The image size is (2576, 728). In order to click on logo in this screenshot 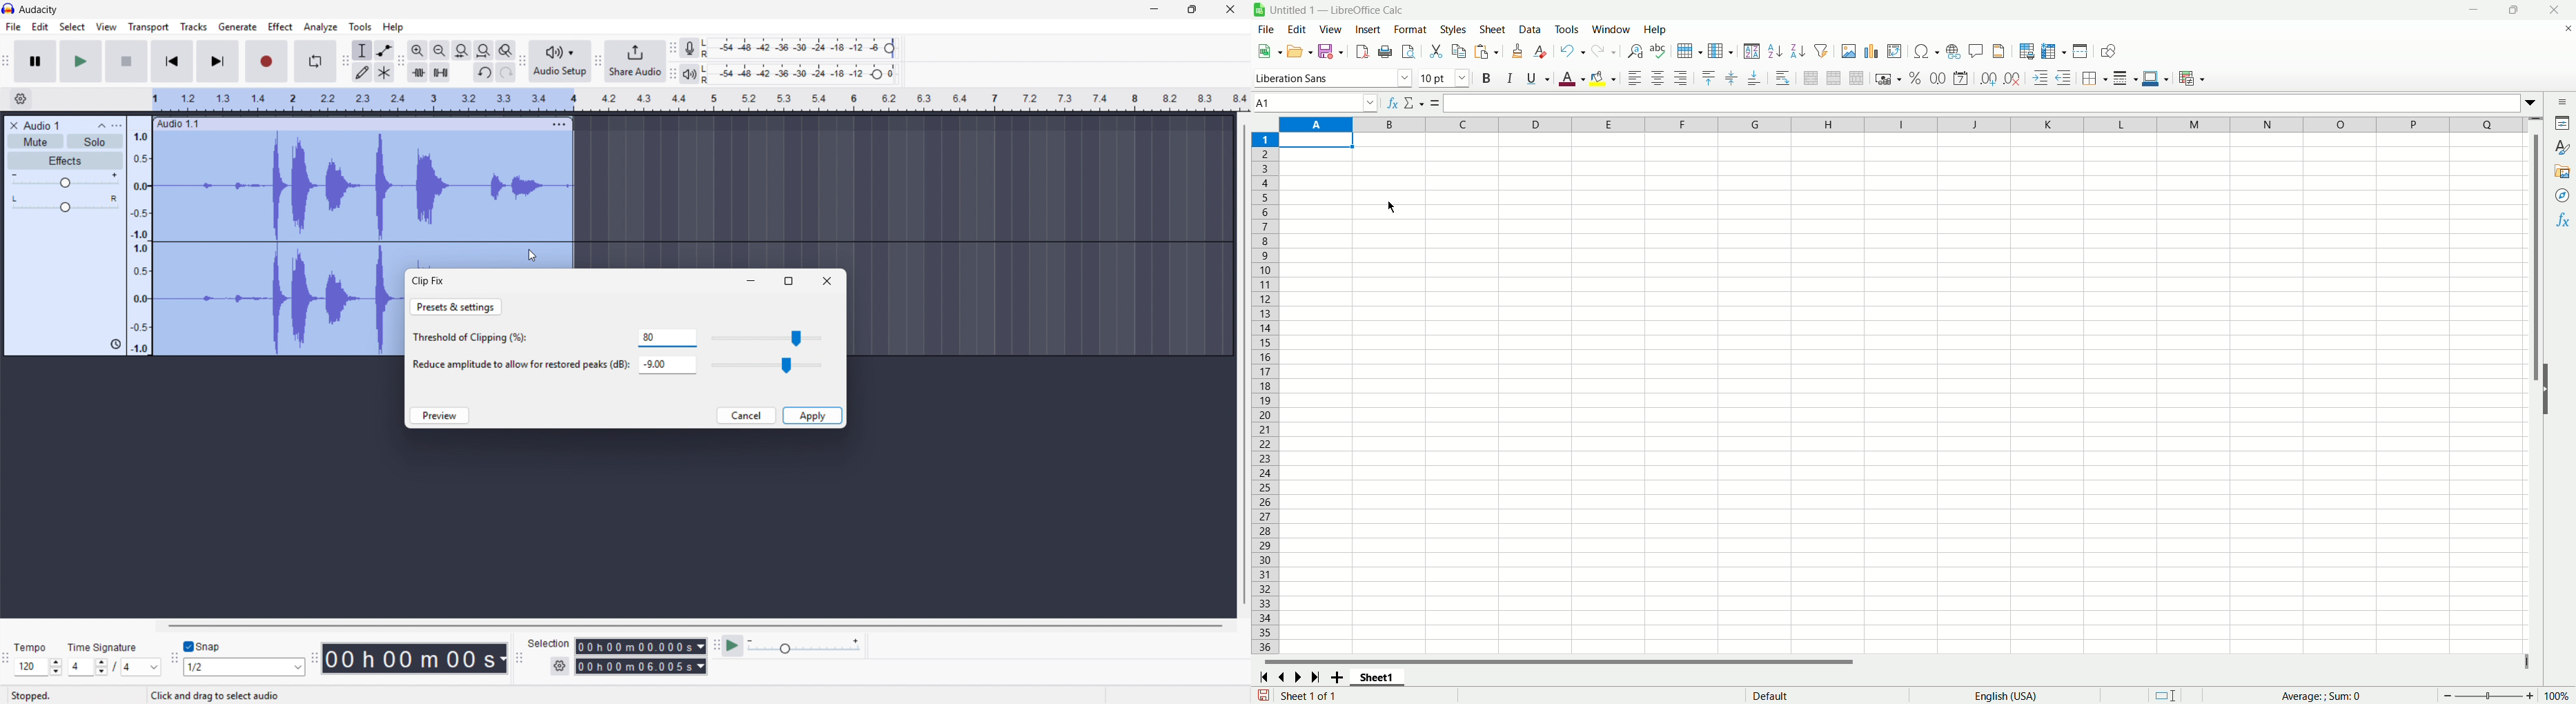, I will do `click(1259, 10)`.